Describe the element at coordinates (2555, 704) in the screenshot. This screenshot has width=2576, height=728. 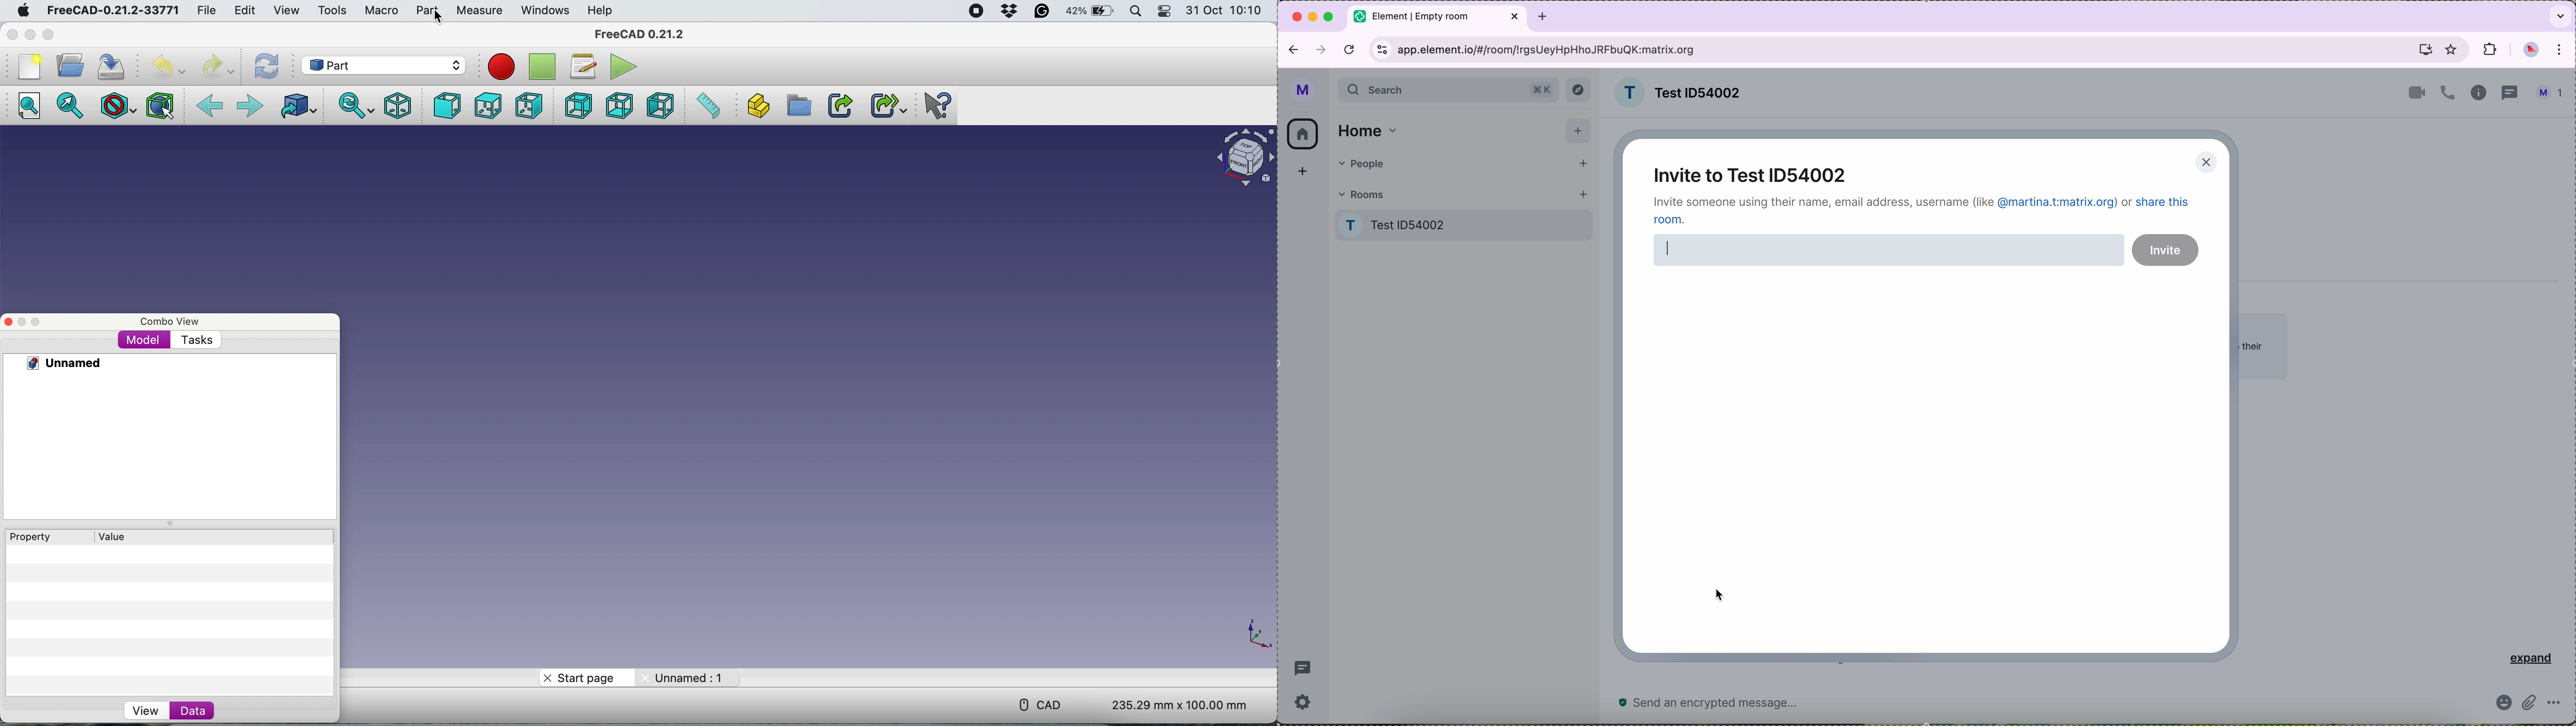
I see `more options` at that location.